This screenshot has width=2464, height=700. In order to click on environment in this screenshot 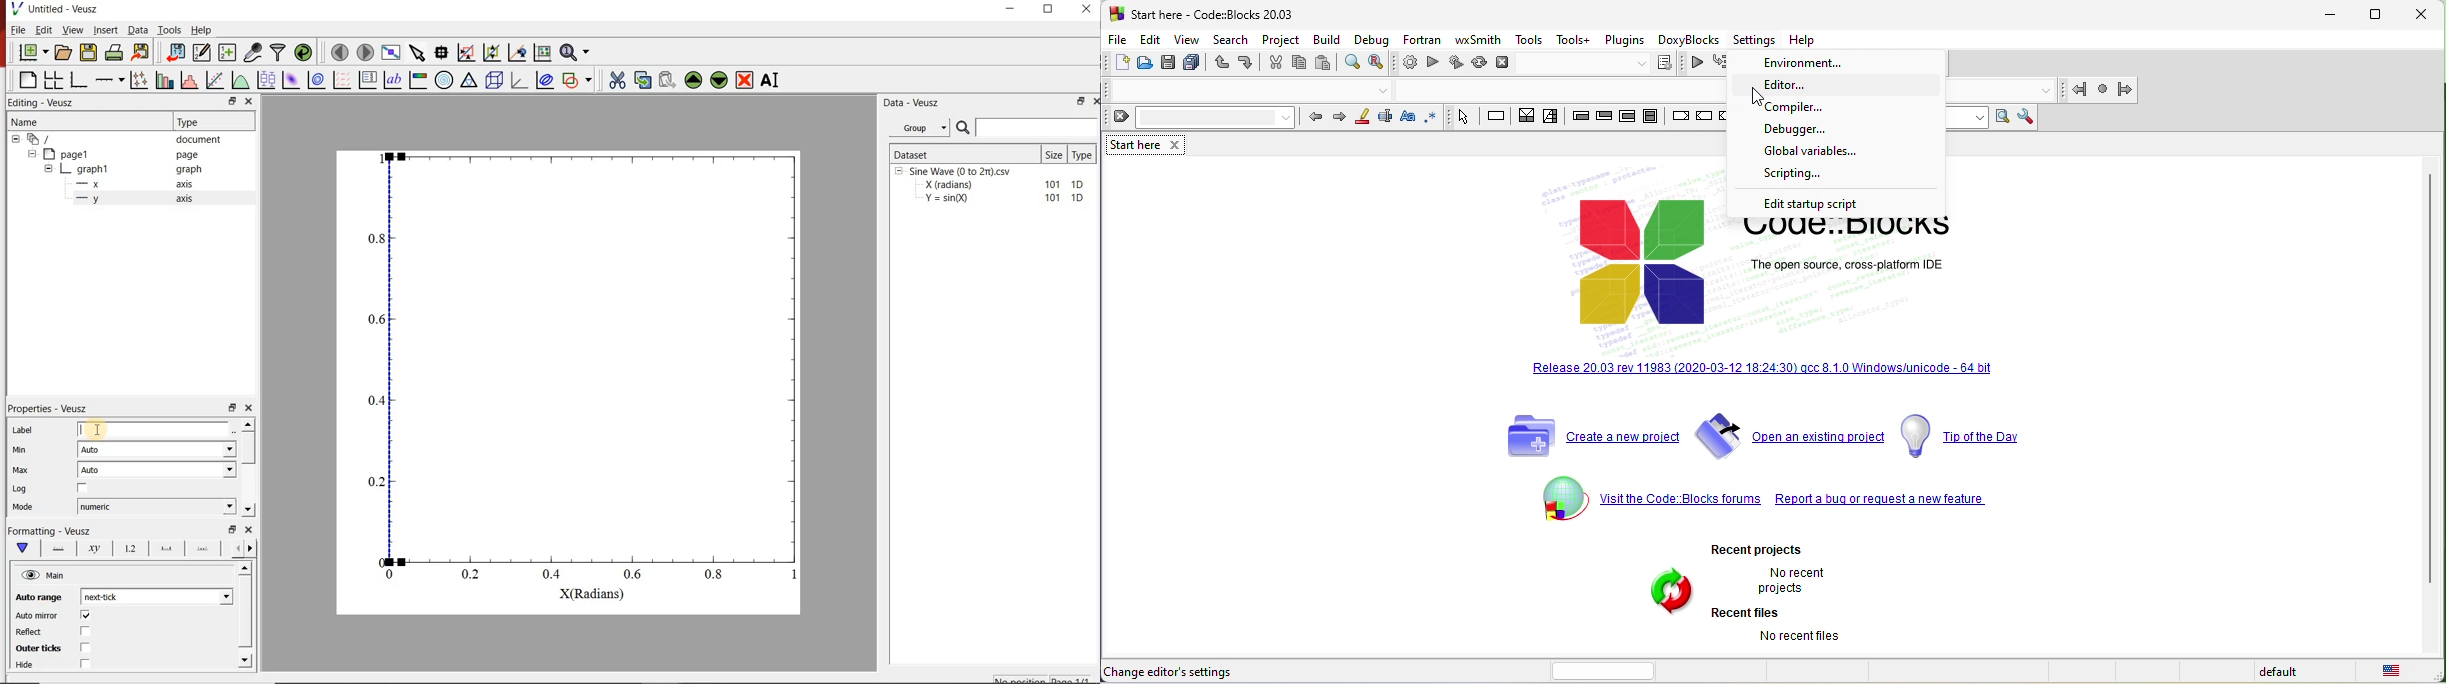, I will do `click(1812, 62)`.